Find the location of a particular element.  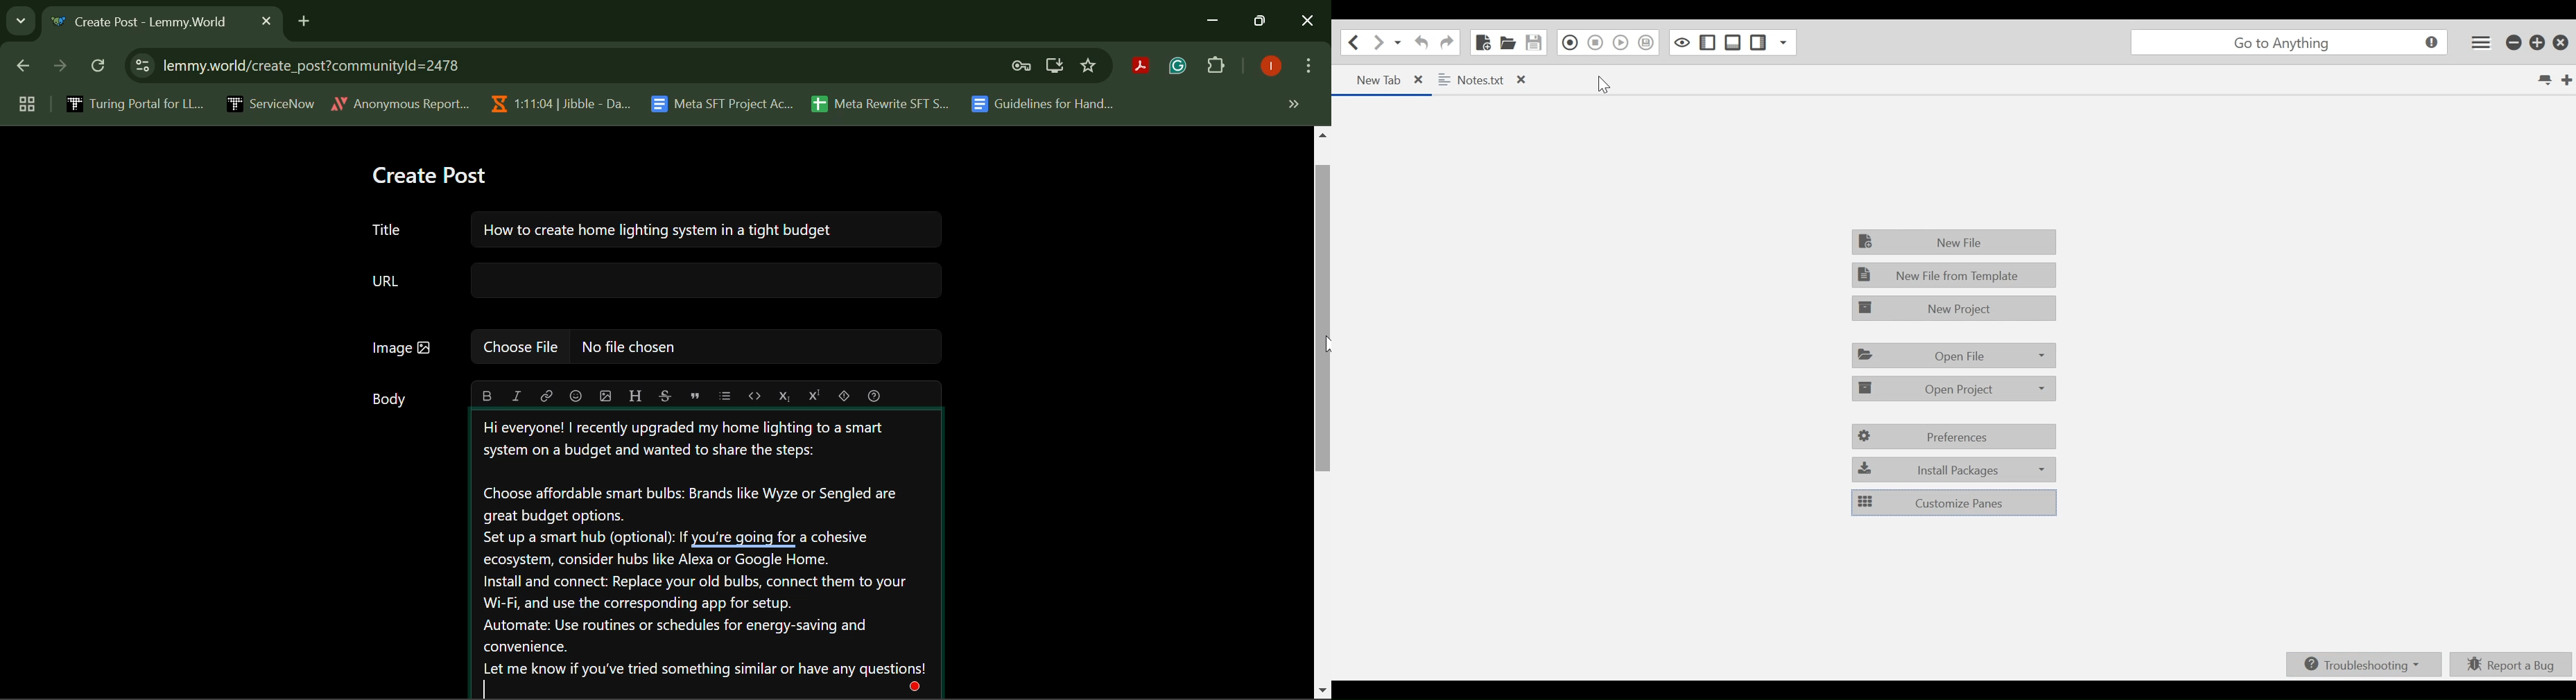

Browser Extension is located at coordinates (1181, 67).